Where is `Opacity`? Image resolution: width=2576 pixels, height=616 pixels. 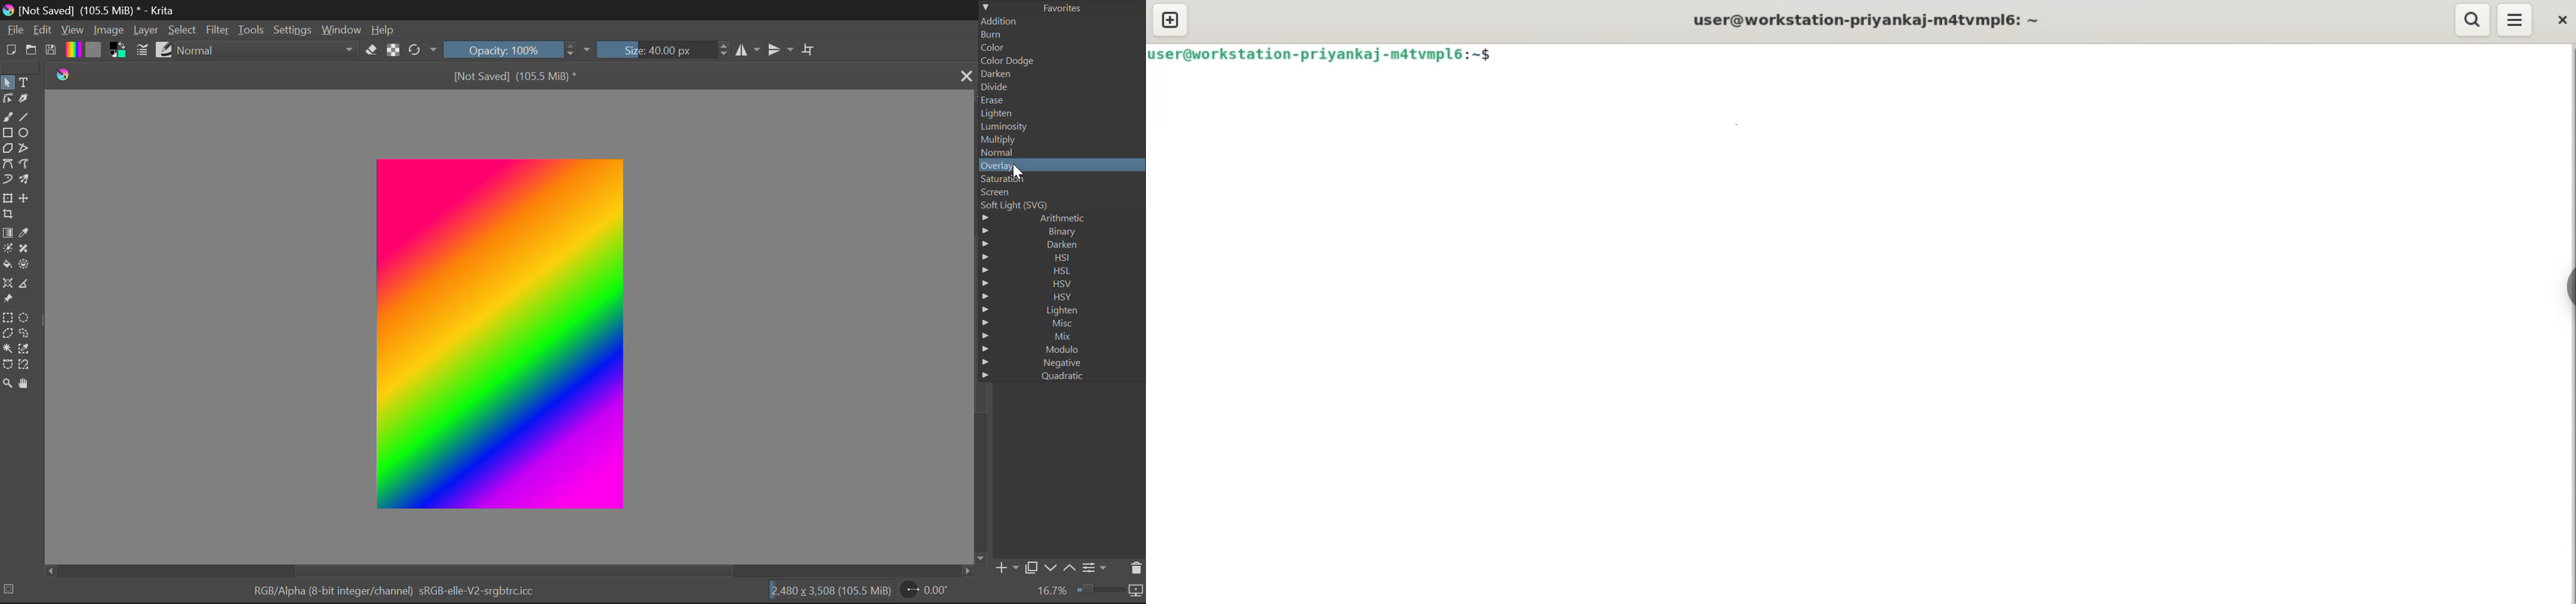
Opacity is located at coordinates (503, 50).